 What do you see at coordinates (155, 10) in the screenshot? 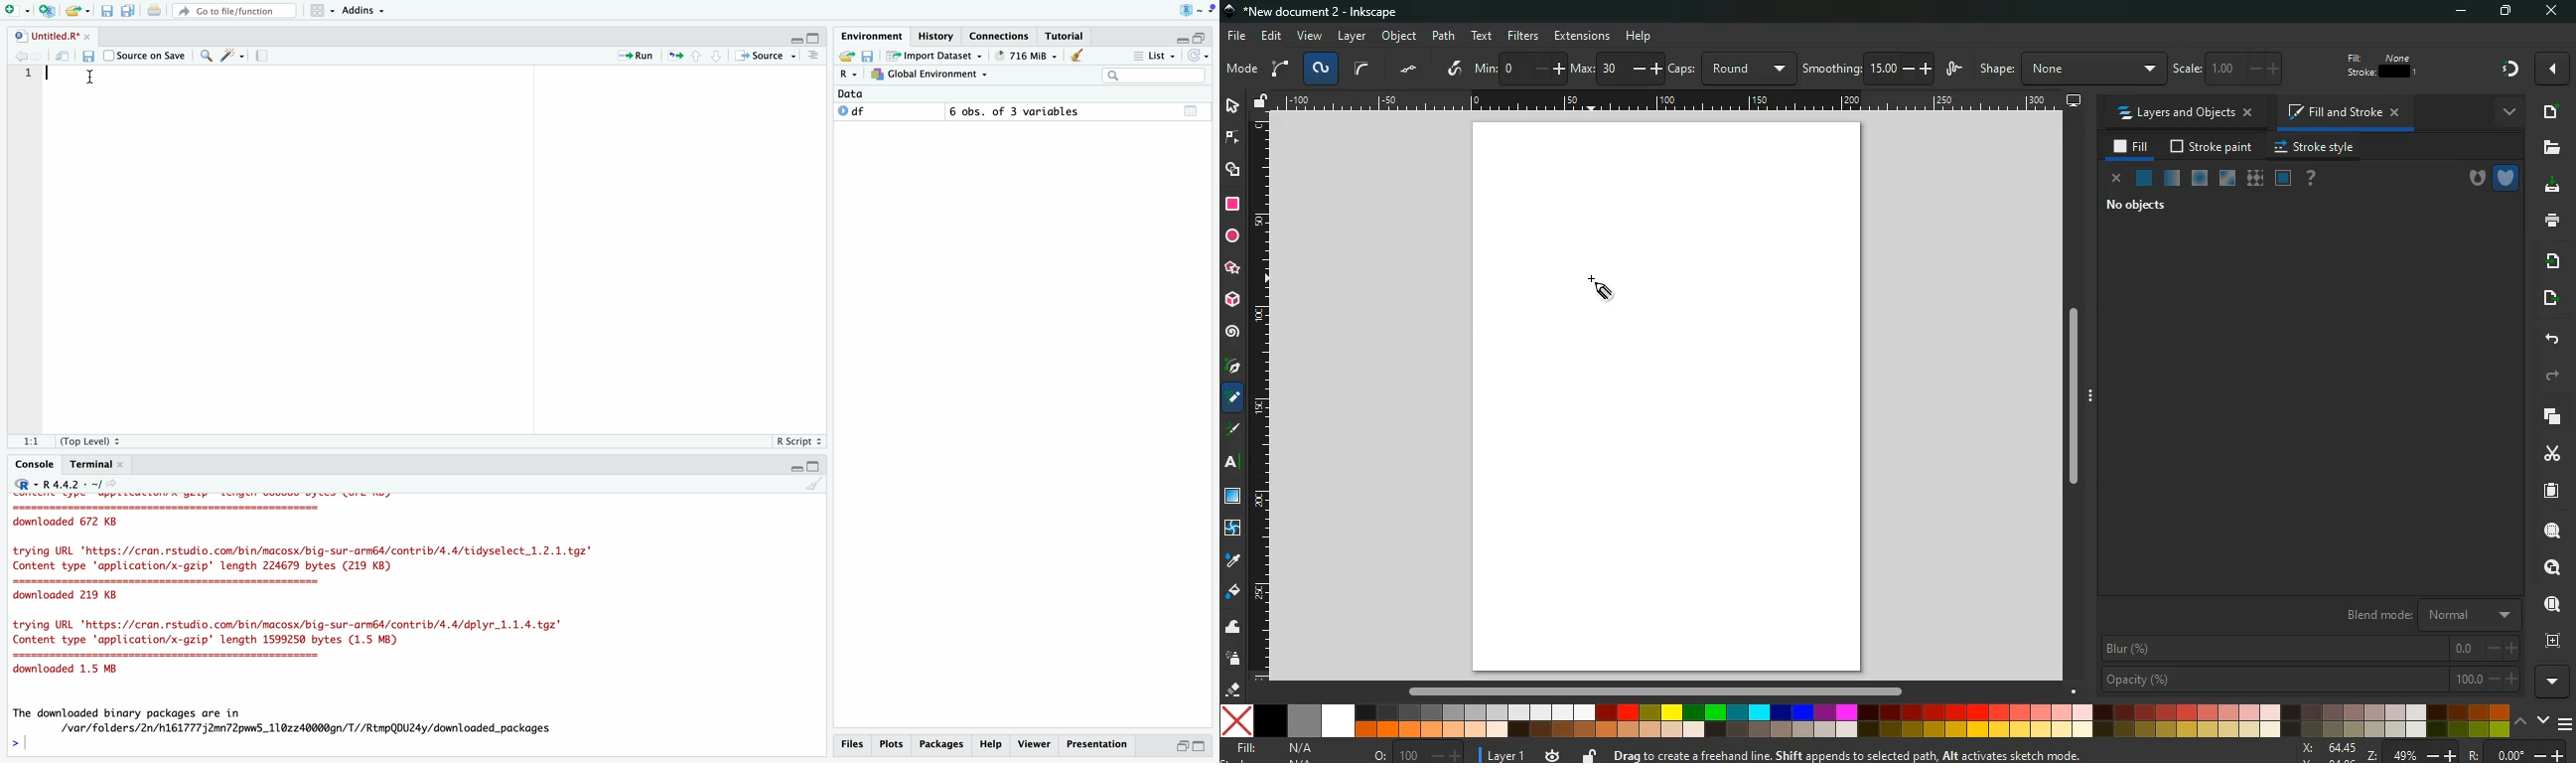
I see `Print` at bounding box center [155, 10].